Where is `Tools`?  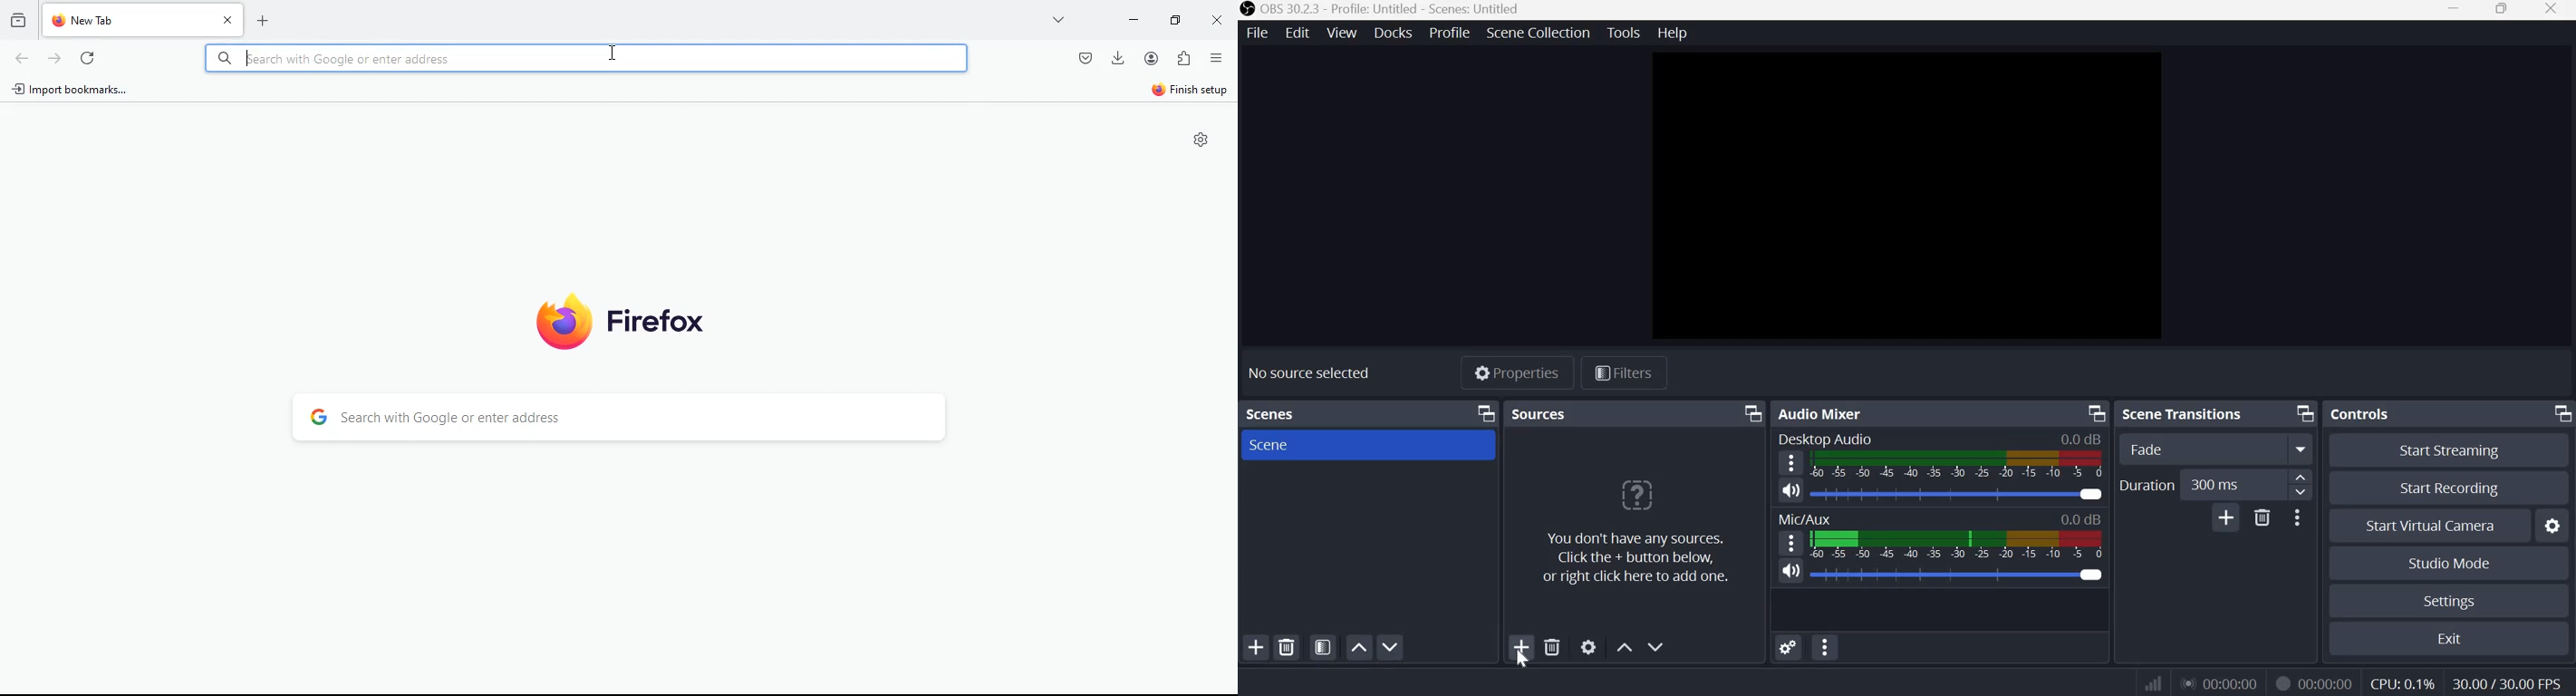 Tools is located at coordinates (1625, 32).